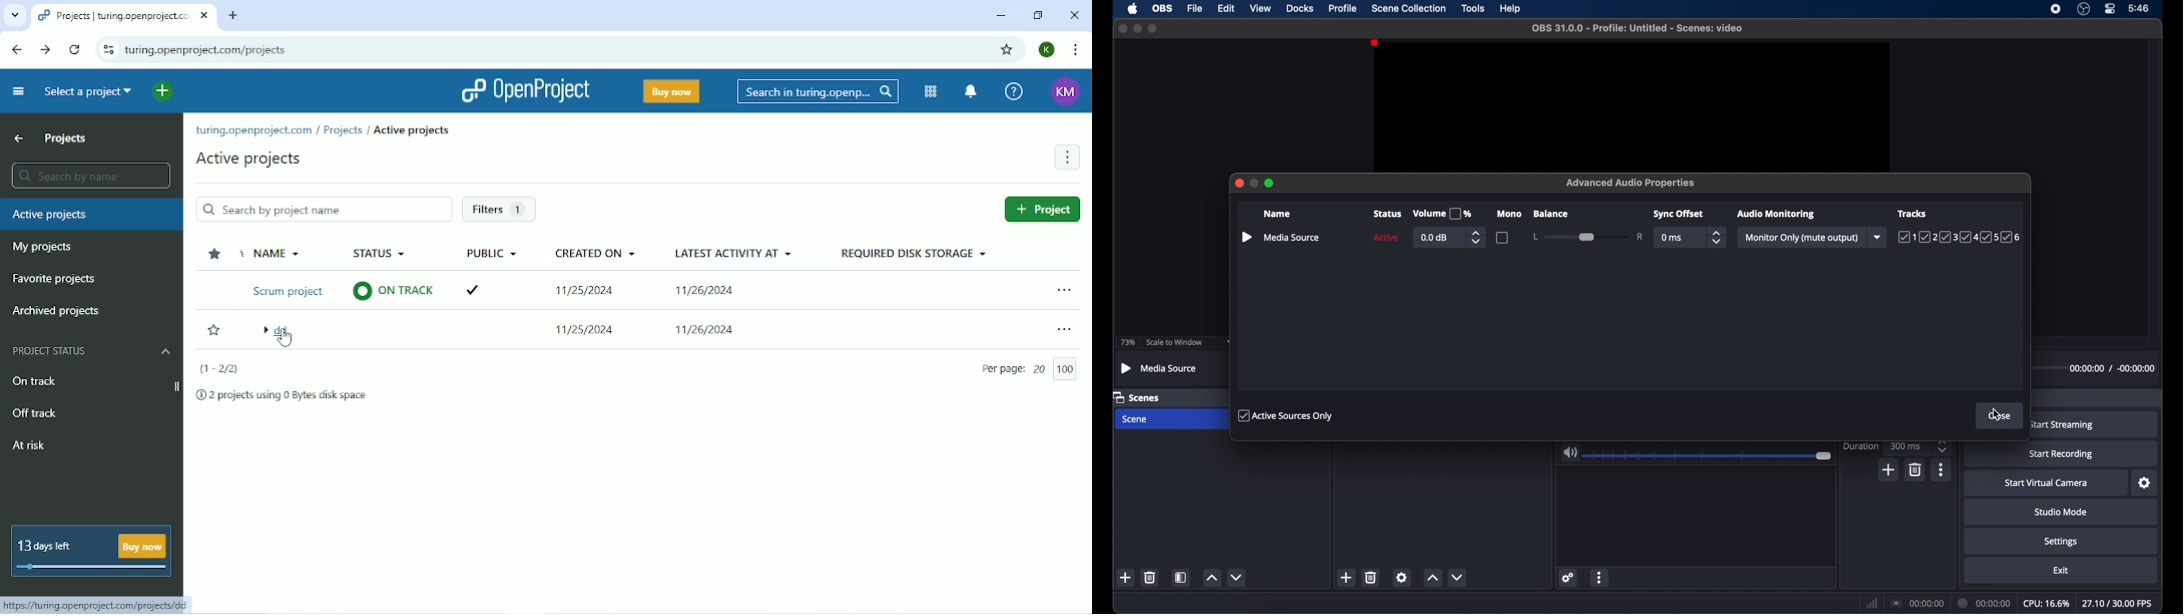 The image size is (2184, 616). I want to click on time, so click(2139, 7).